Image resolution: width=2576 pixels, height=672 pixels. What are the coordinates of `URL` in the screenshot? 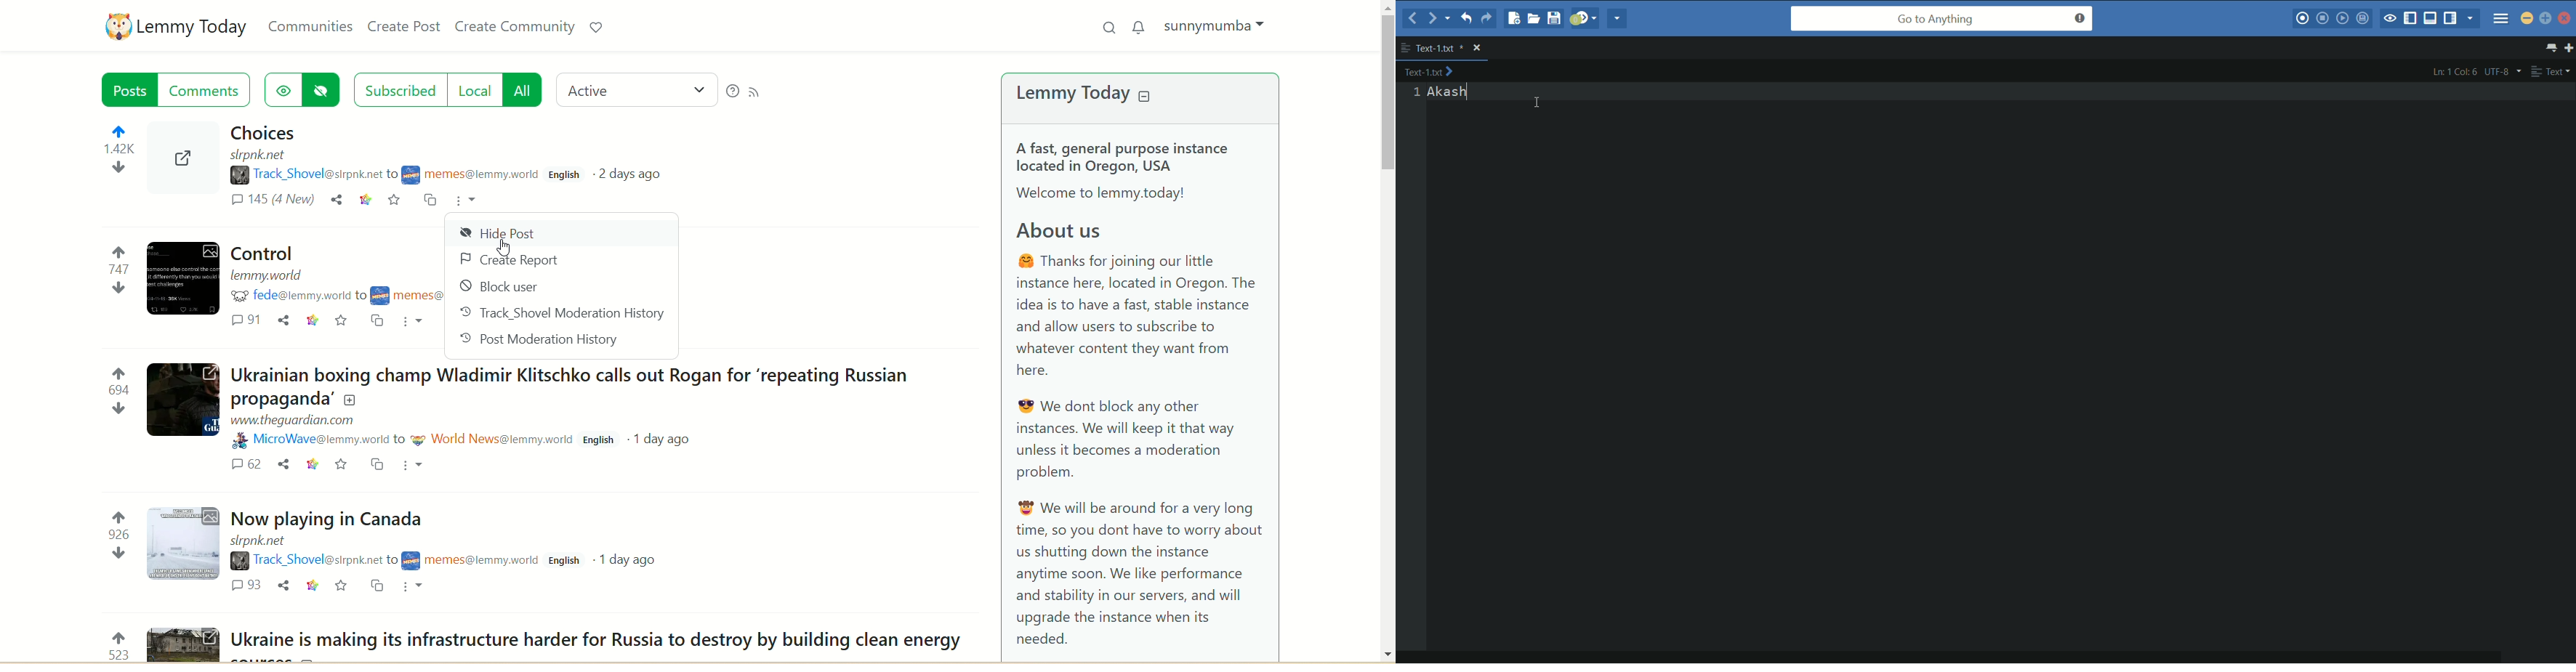 It's located at (263, 157).